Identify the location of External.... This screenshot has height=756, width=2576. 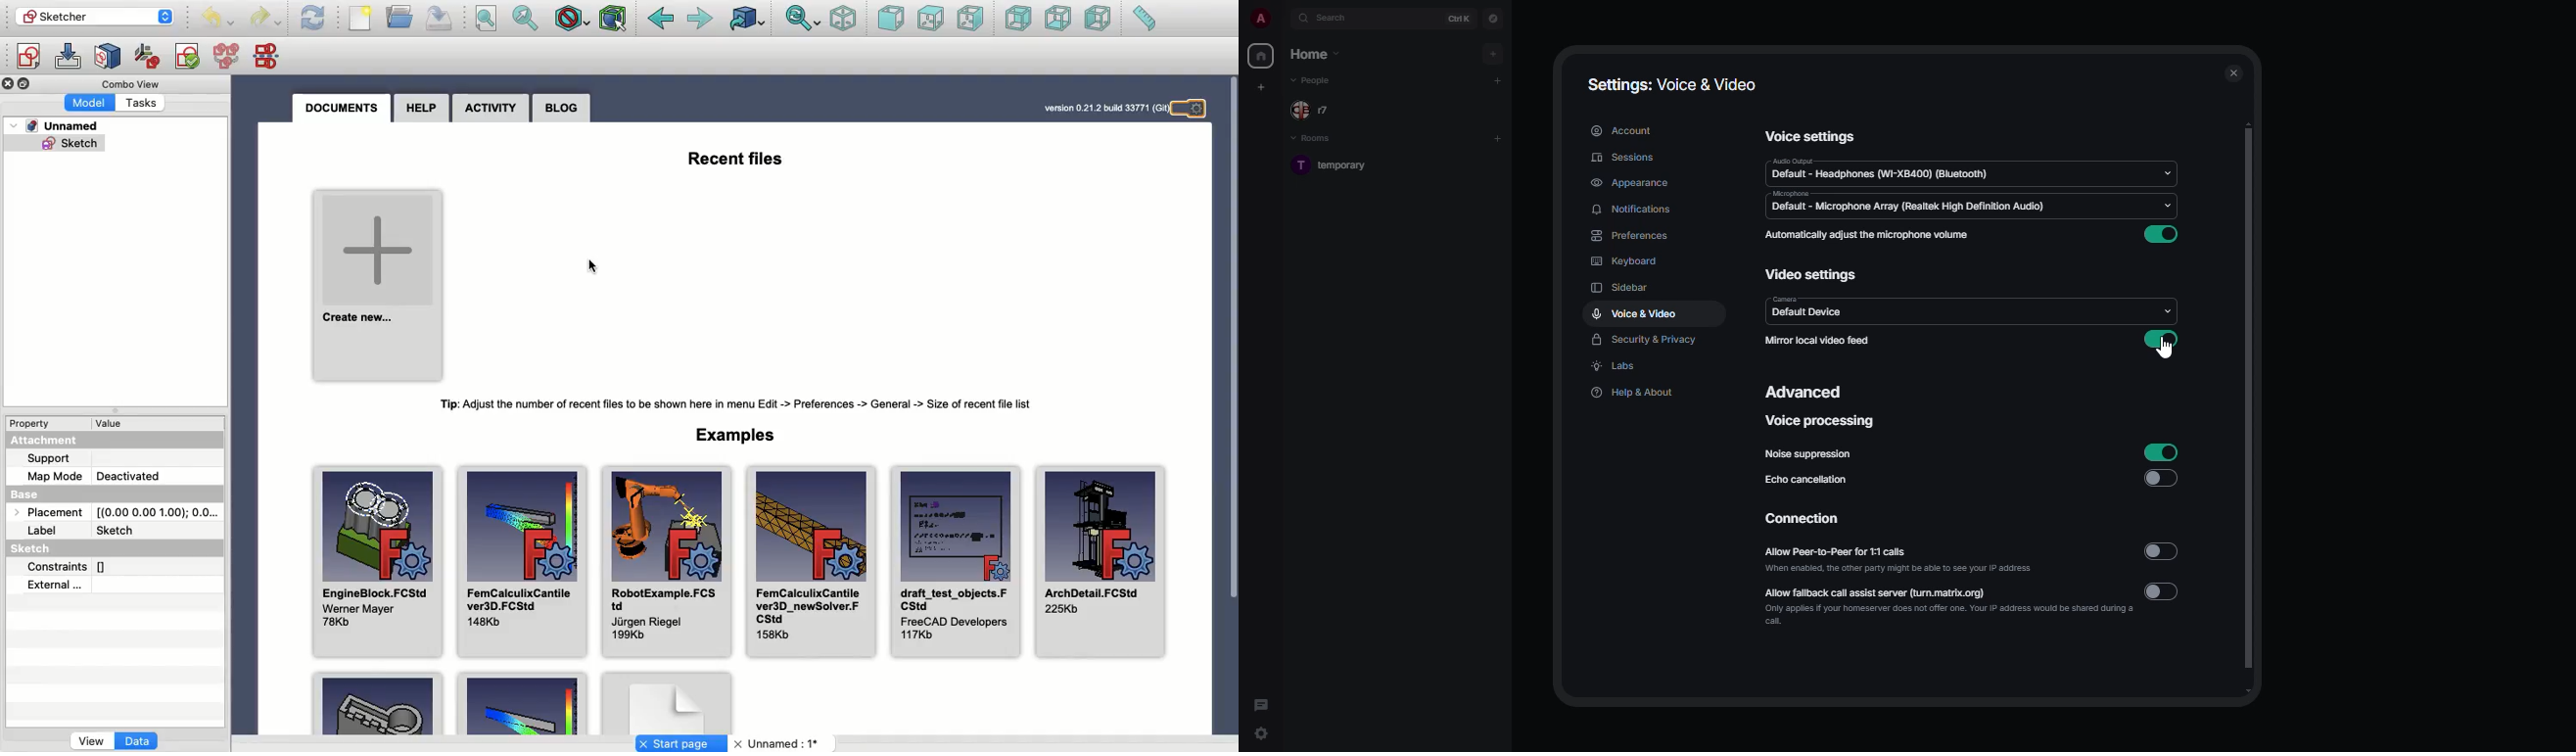
(101, 586).